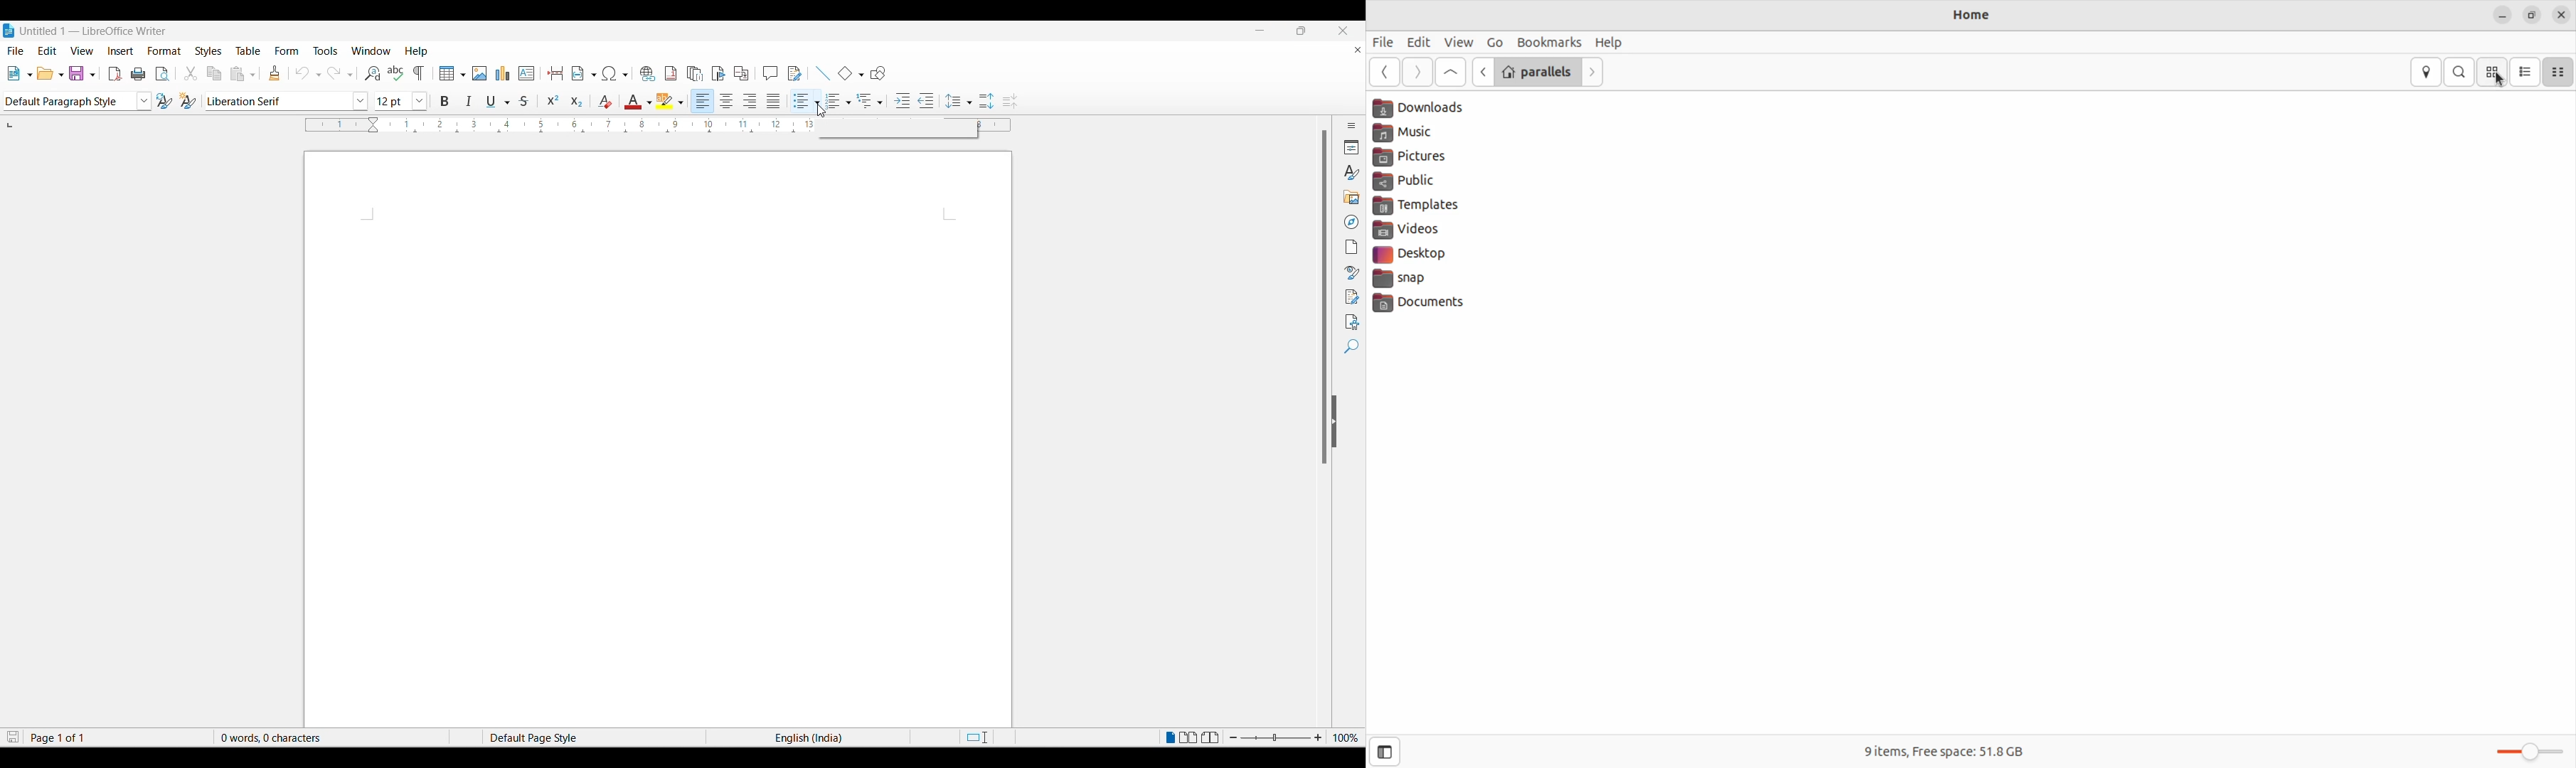  Describe the element at coordinates (120, 50) in the screenshot. I see `Insert` at that location.